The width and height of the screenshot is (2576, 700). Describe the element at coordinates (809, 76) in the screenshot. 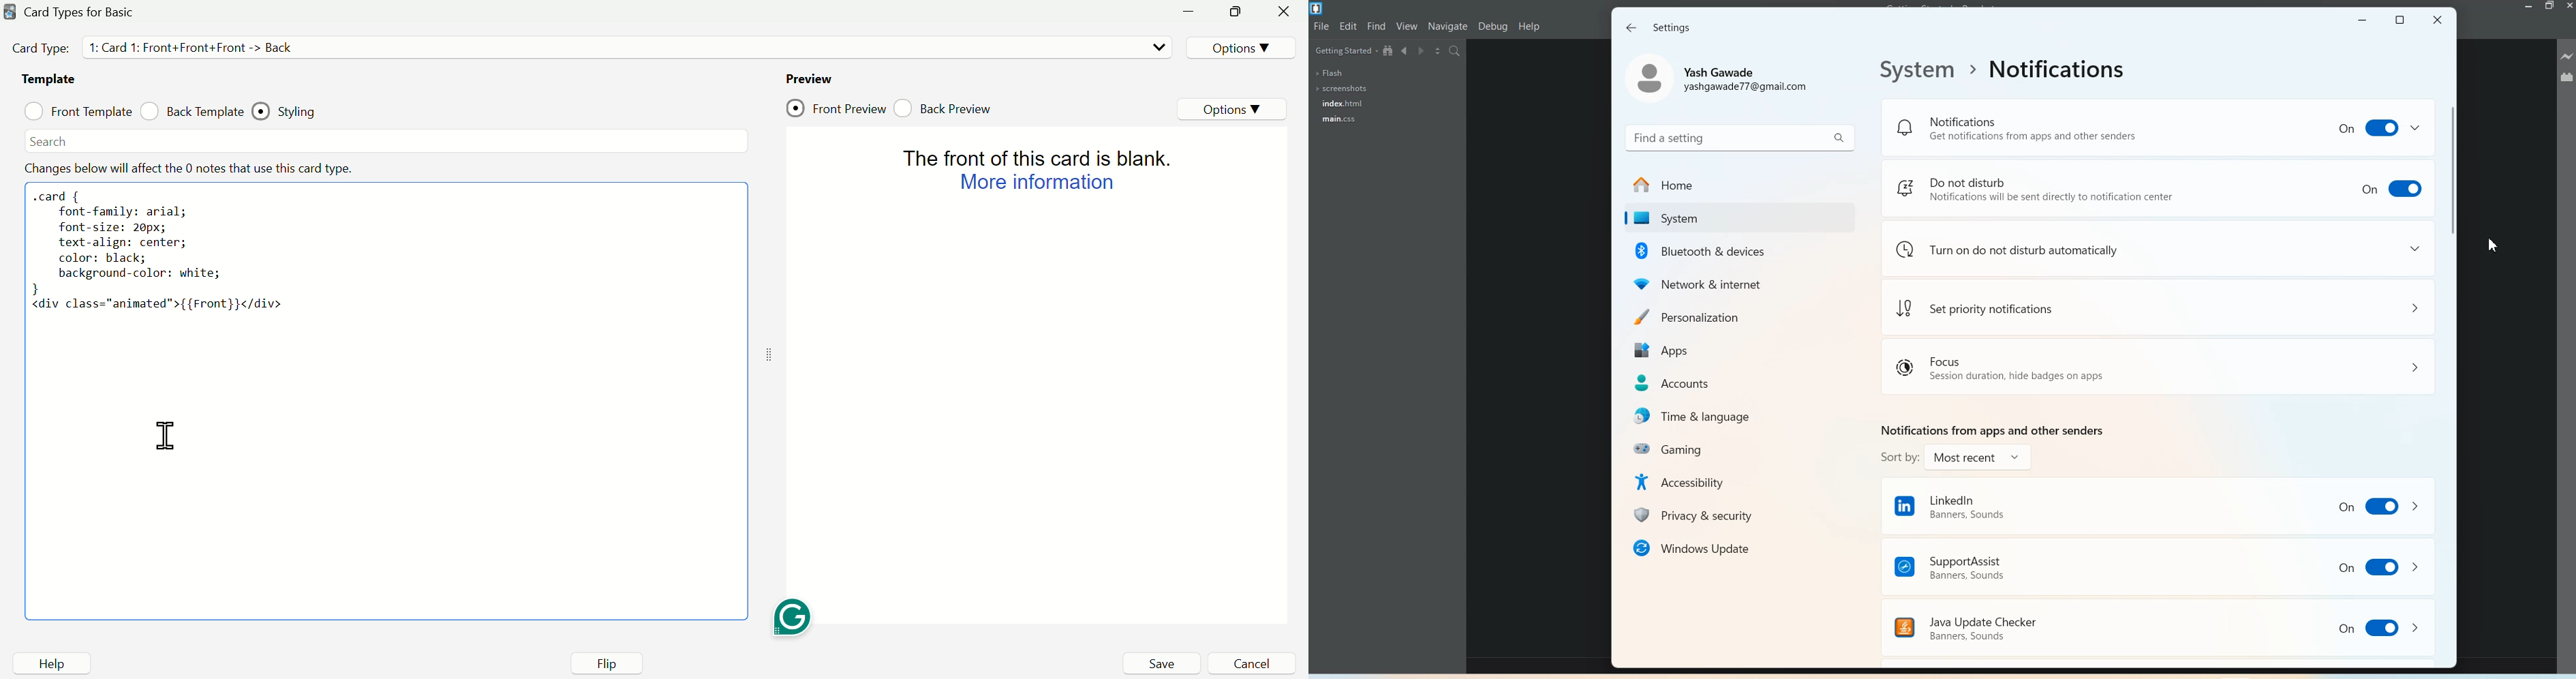

I see `Preview` at that location.